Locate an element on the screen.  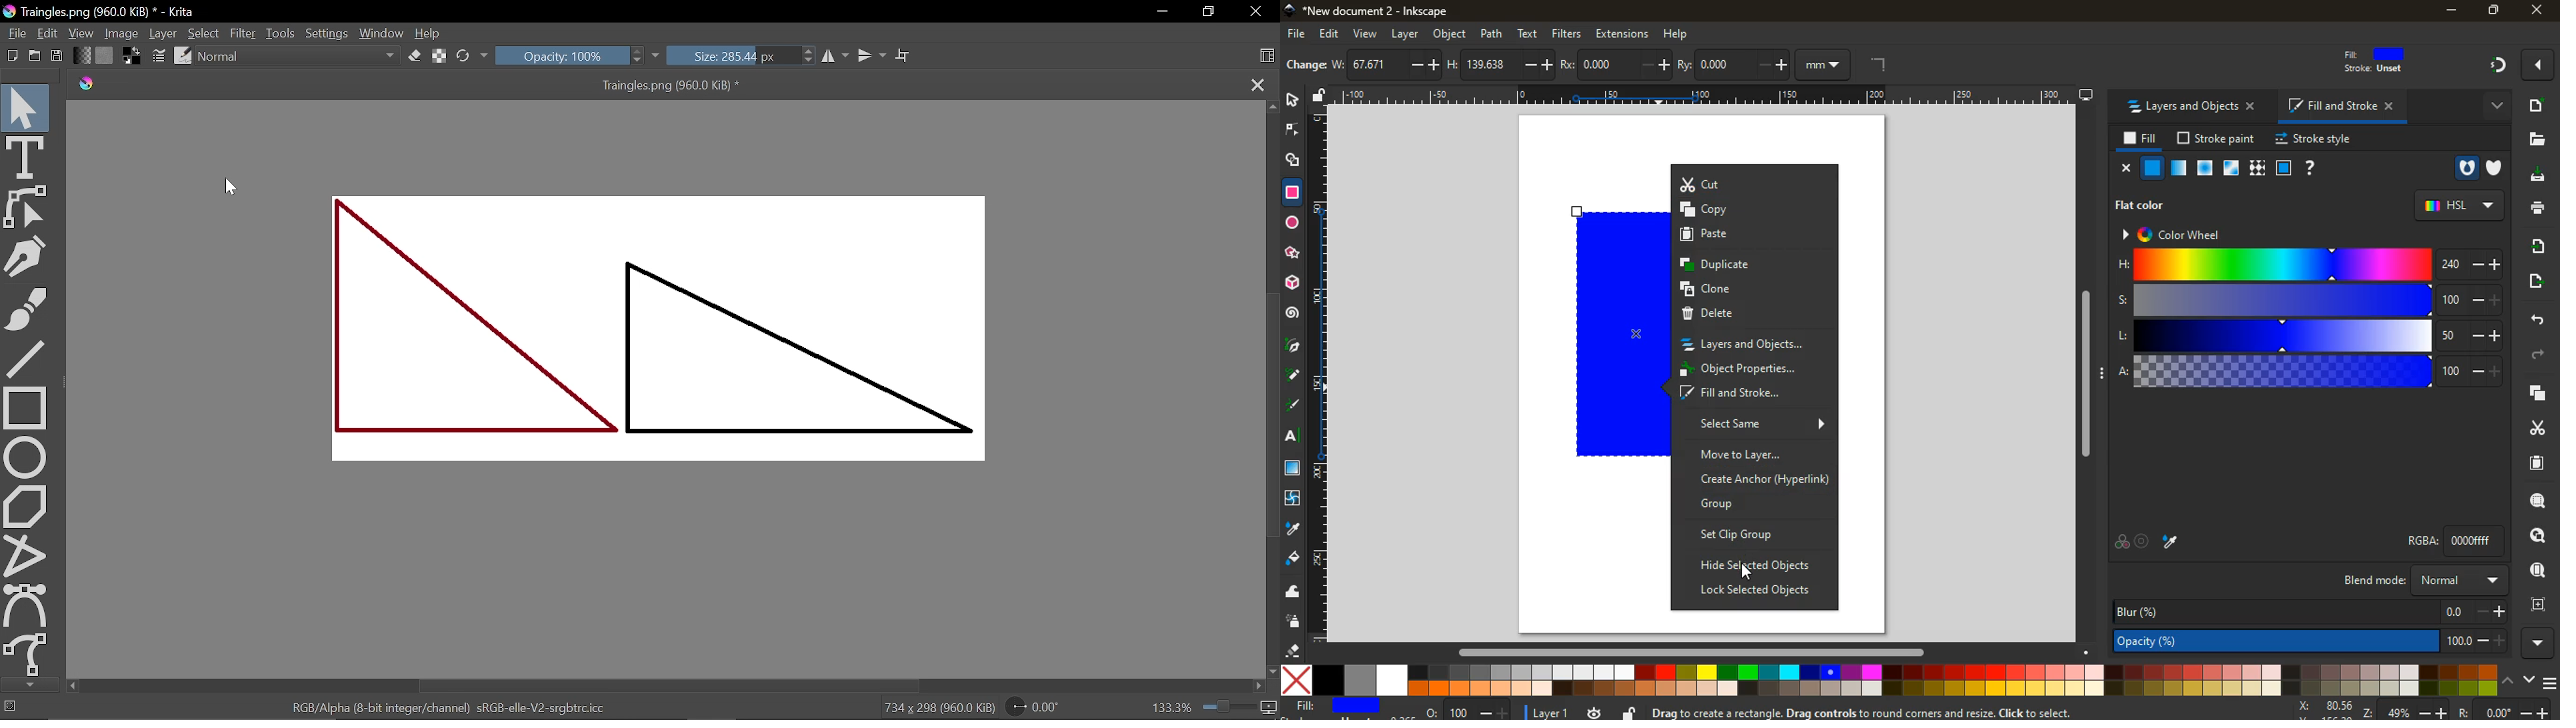
Normal is located at coordinates (298, 56).